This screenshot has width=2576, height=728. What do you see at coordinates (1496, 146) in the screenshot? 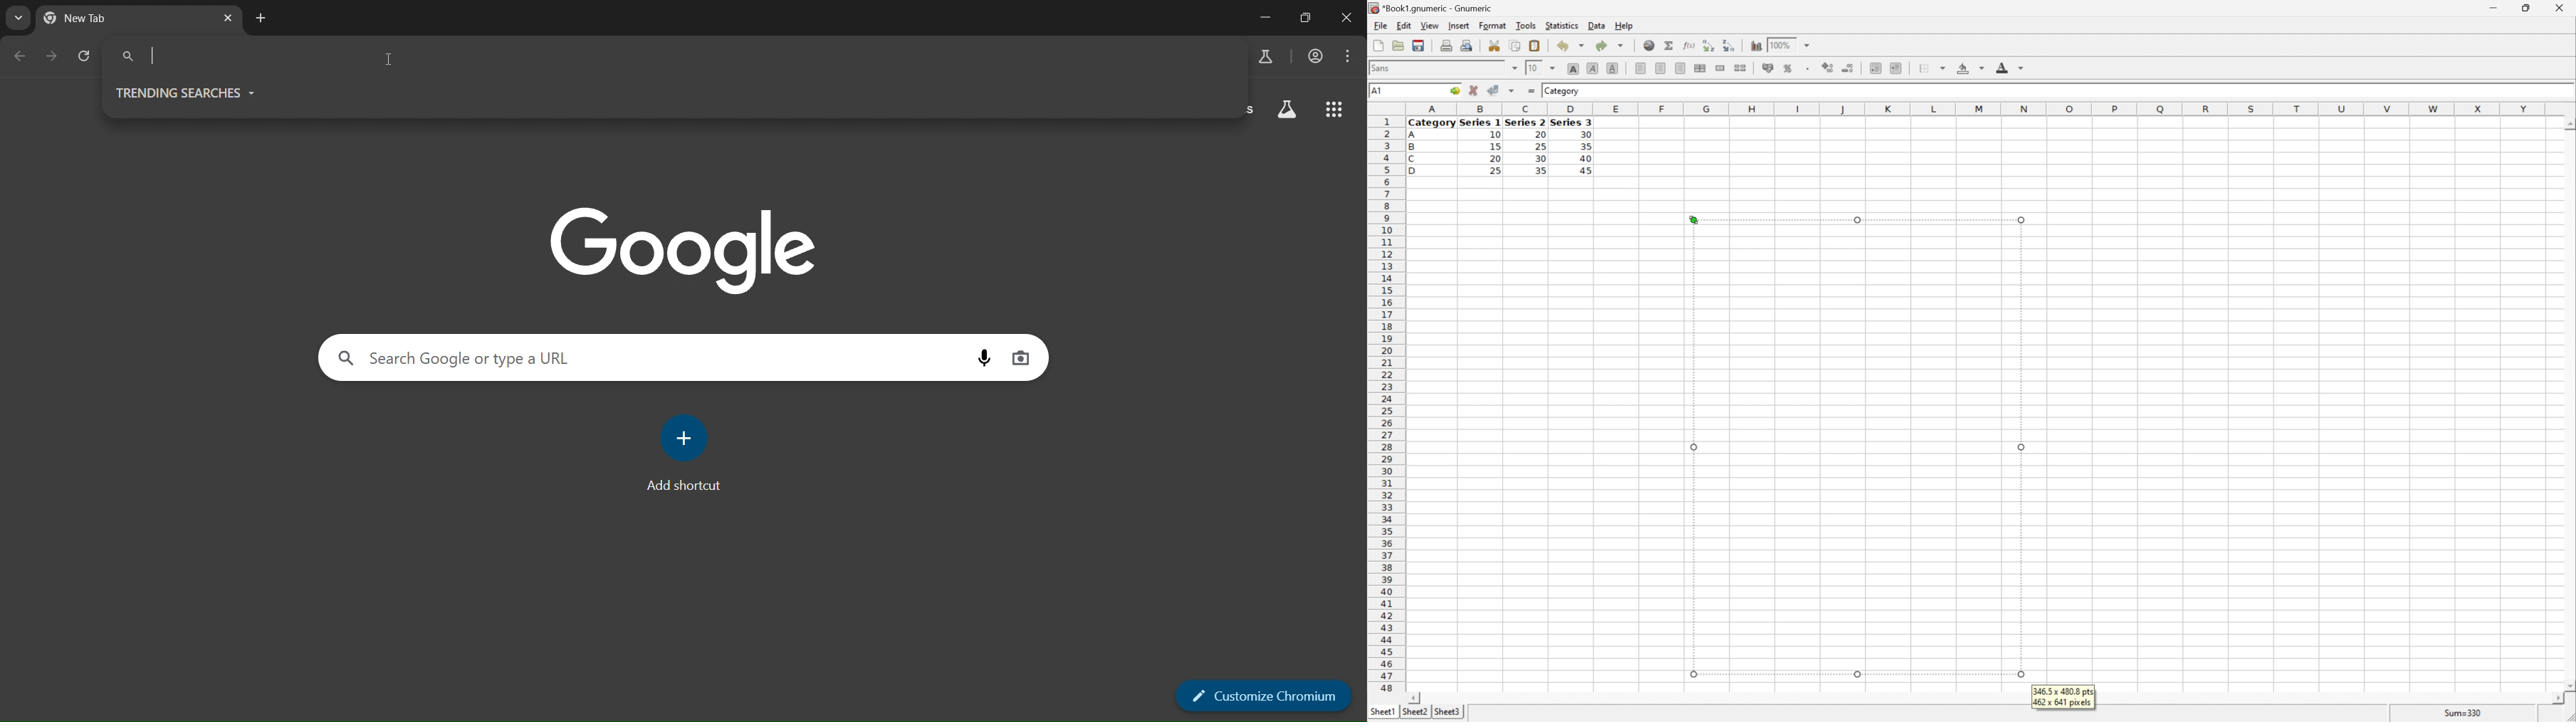
I see `15` at bounding box center [1496, 146].